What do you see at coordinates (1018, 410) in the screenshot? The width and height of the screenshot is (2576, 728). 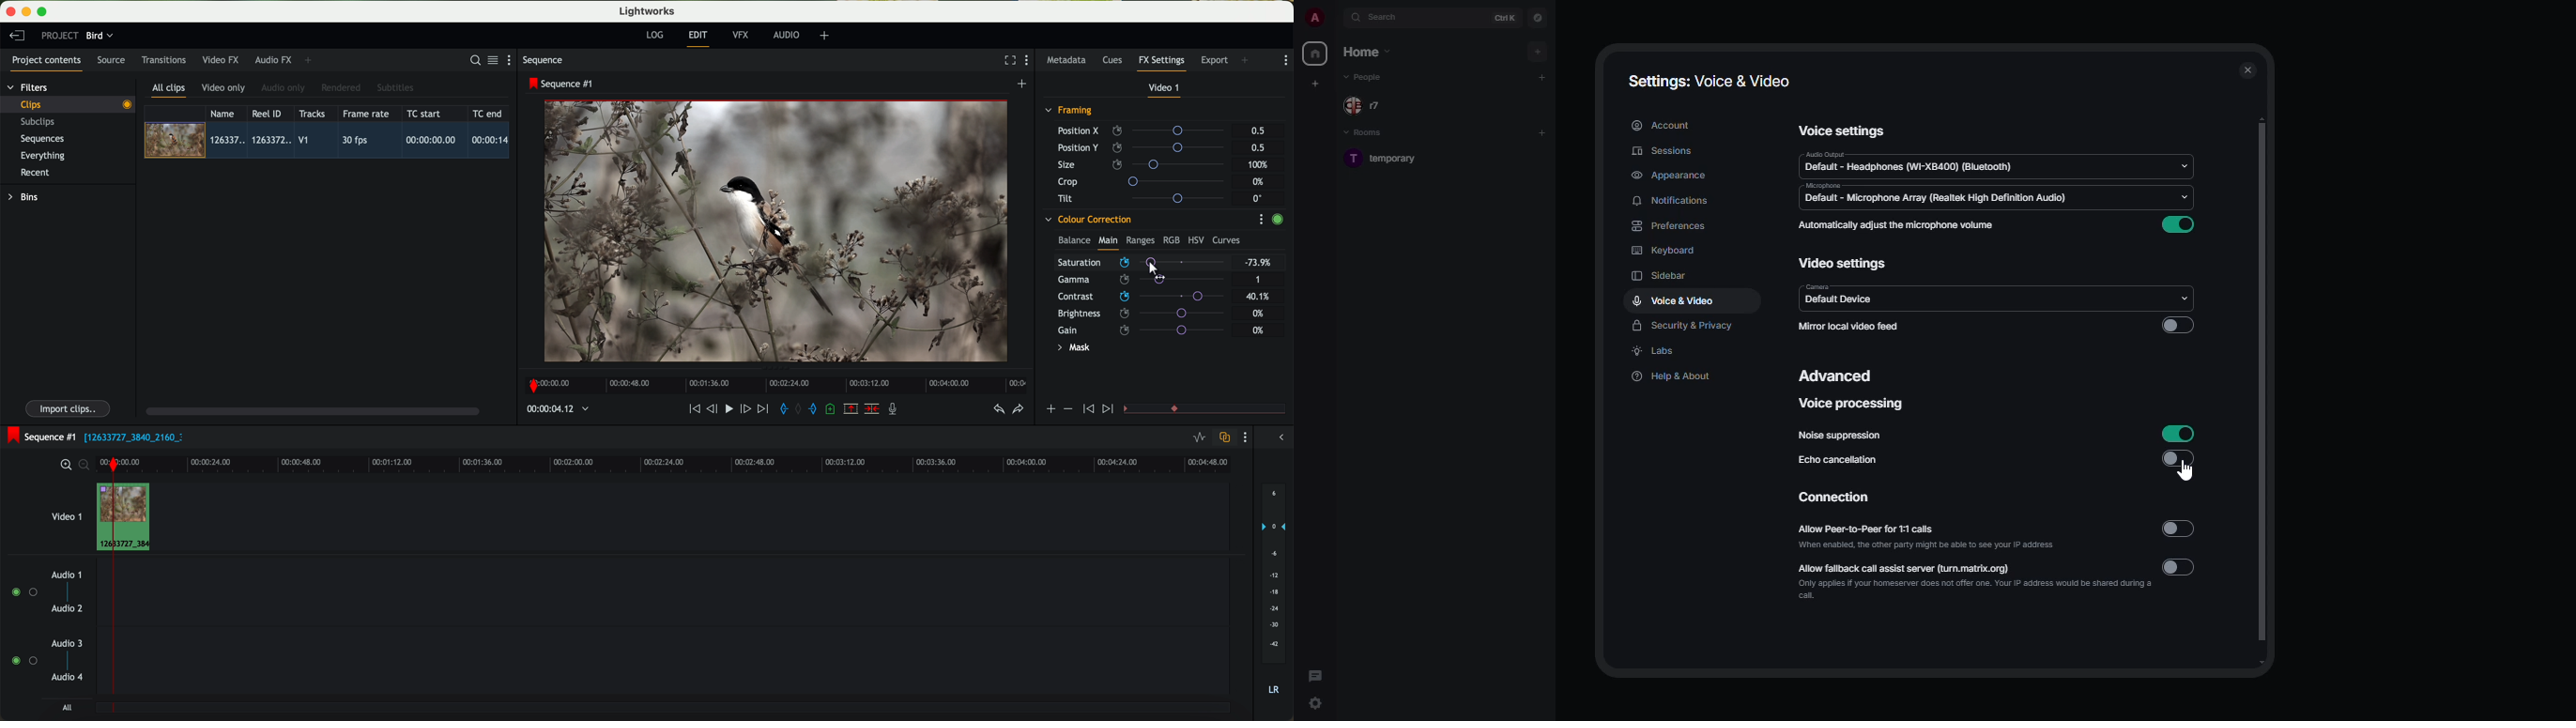 I see `redo` at bounding box center [1018, 410].